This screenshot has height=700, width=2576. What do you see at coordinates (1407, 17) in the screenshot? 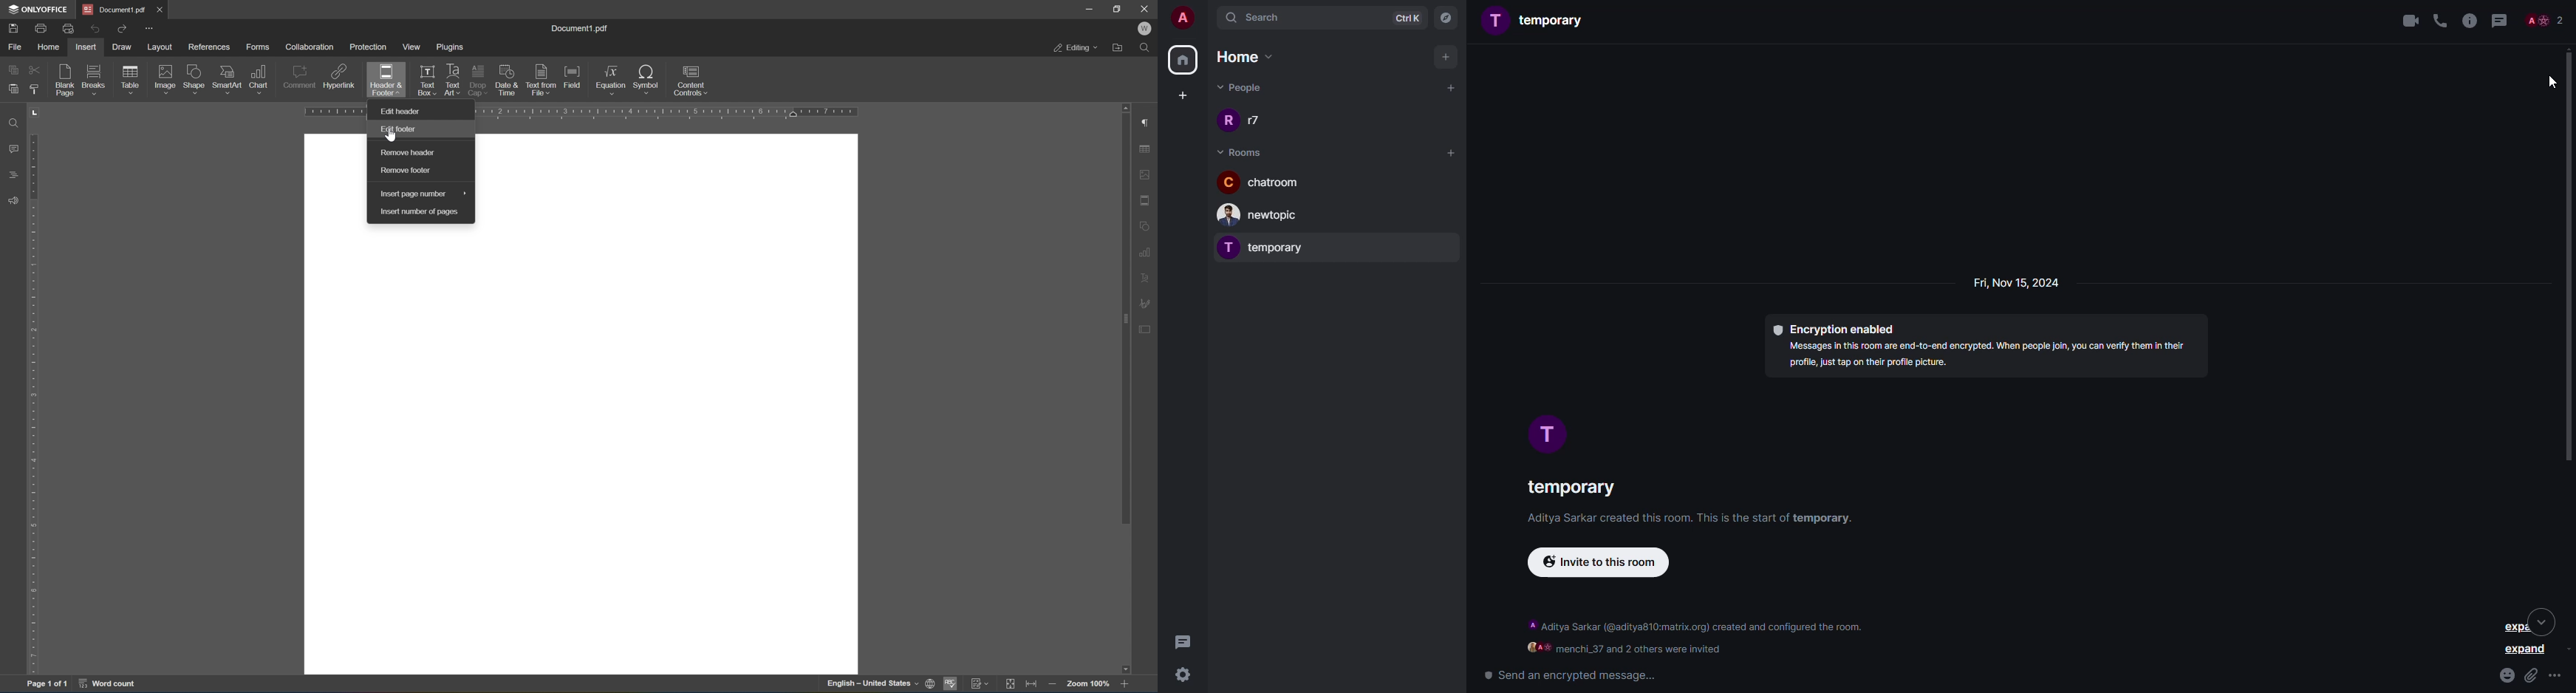
I see `ctrlK` at bounding box center [1407, 17].